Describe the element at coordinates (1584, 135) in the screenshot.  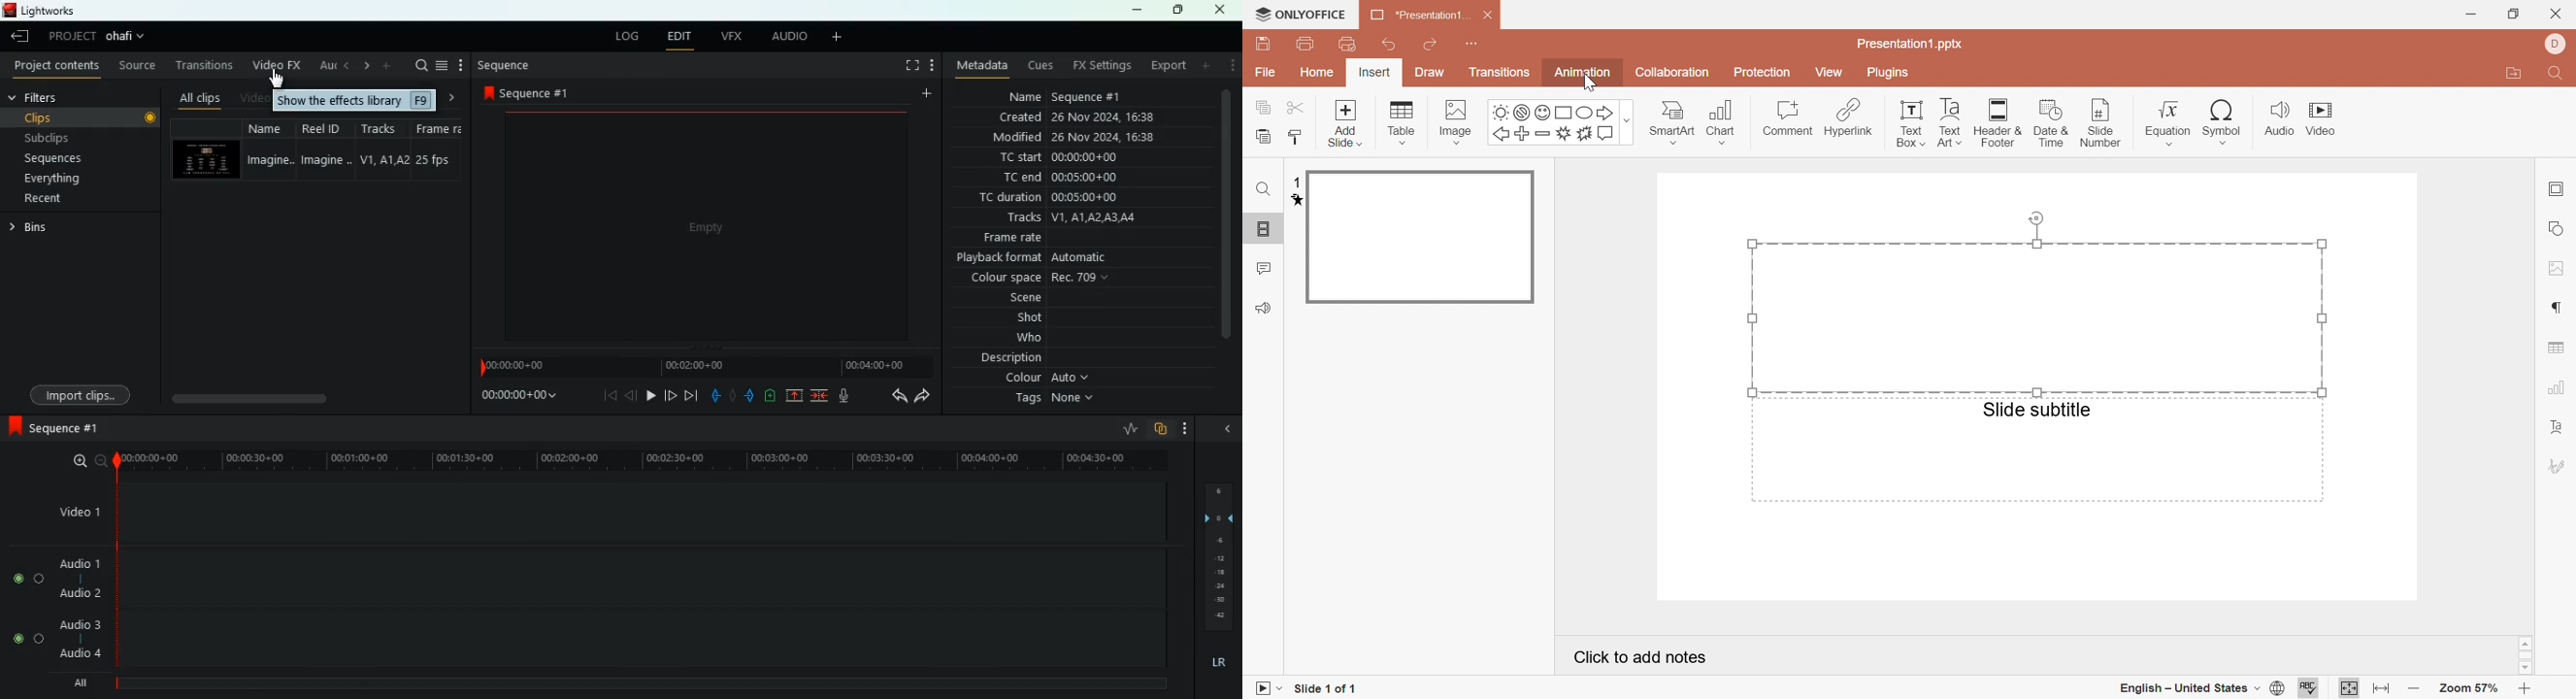
I see `ast` at that location.